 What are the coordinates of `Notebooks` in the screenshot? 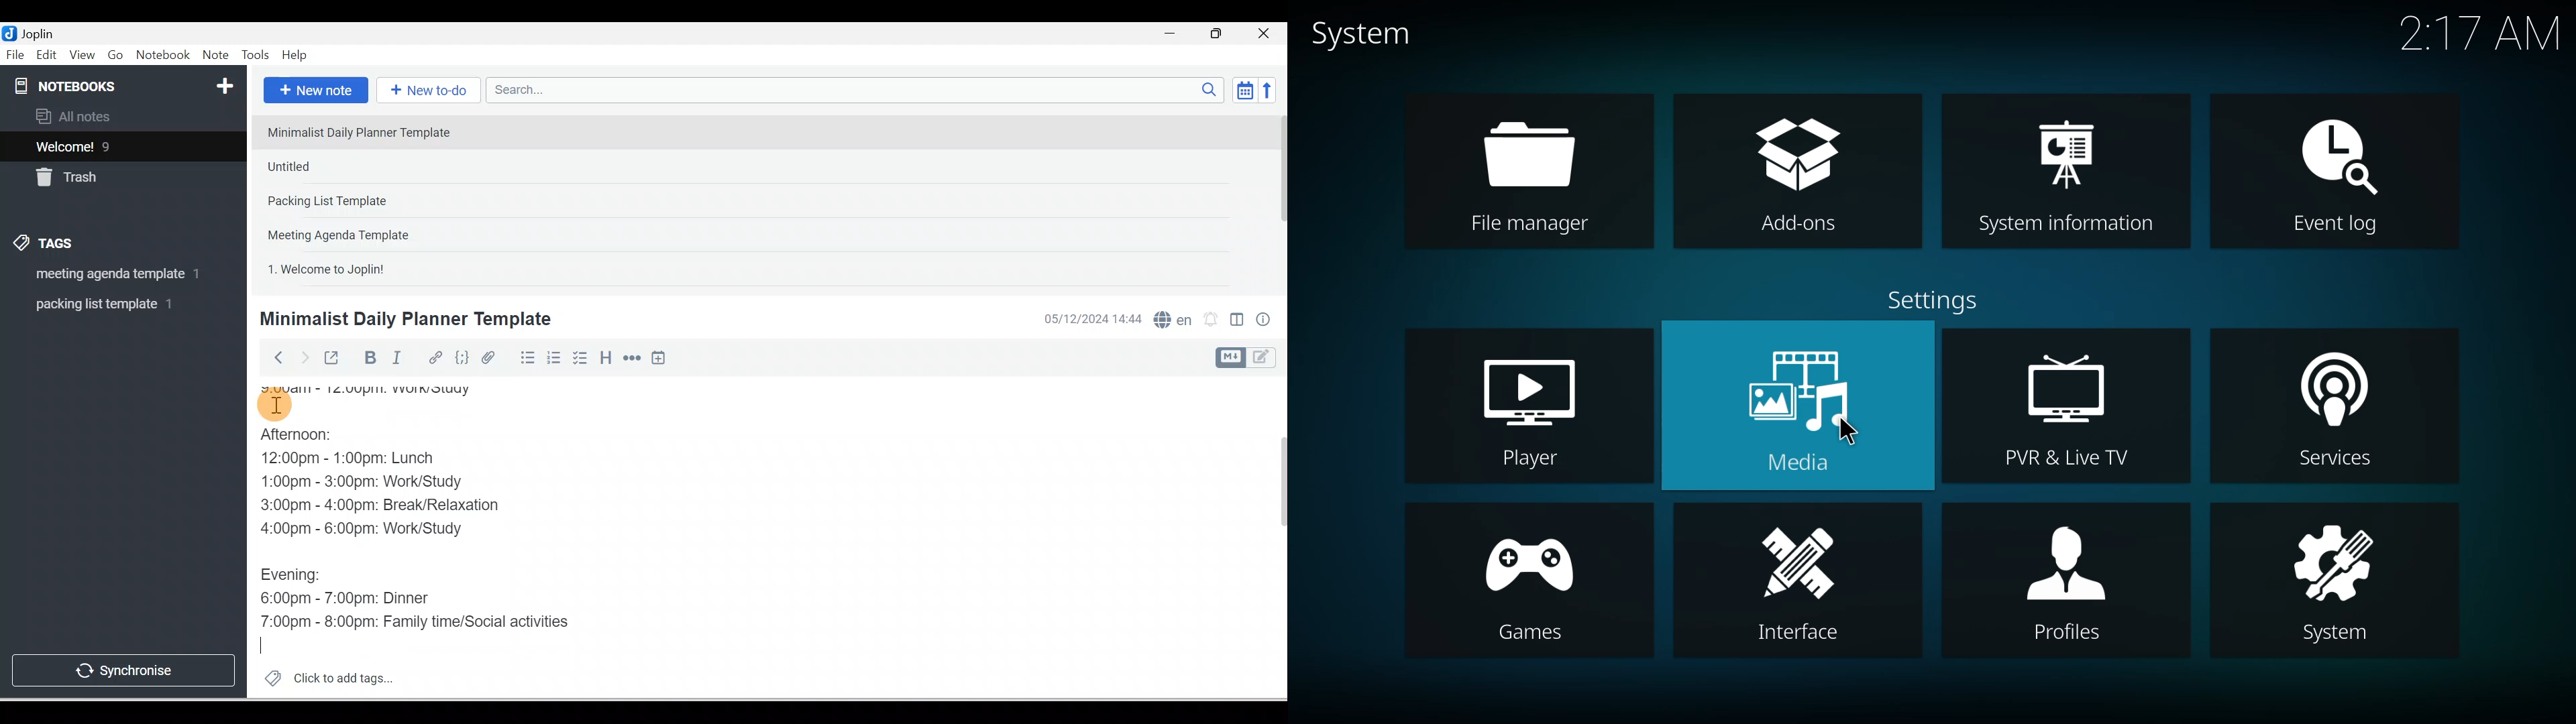 It's located at (126, 83).